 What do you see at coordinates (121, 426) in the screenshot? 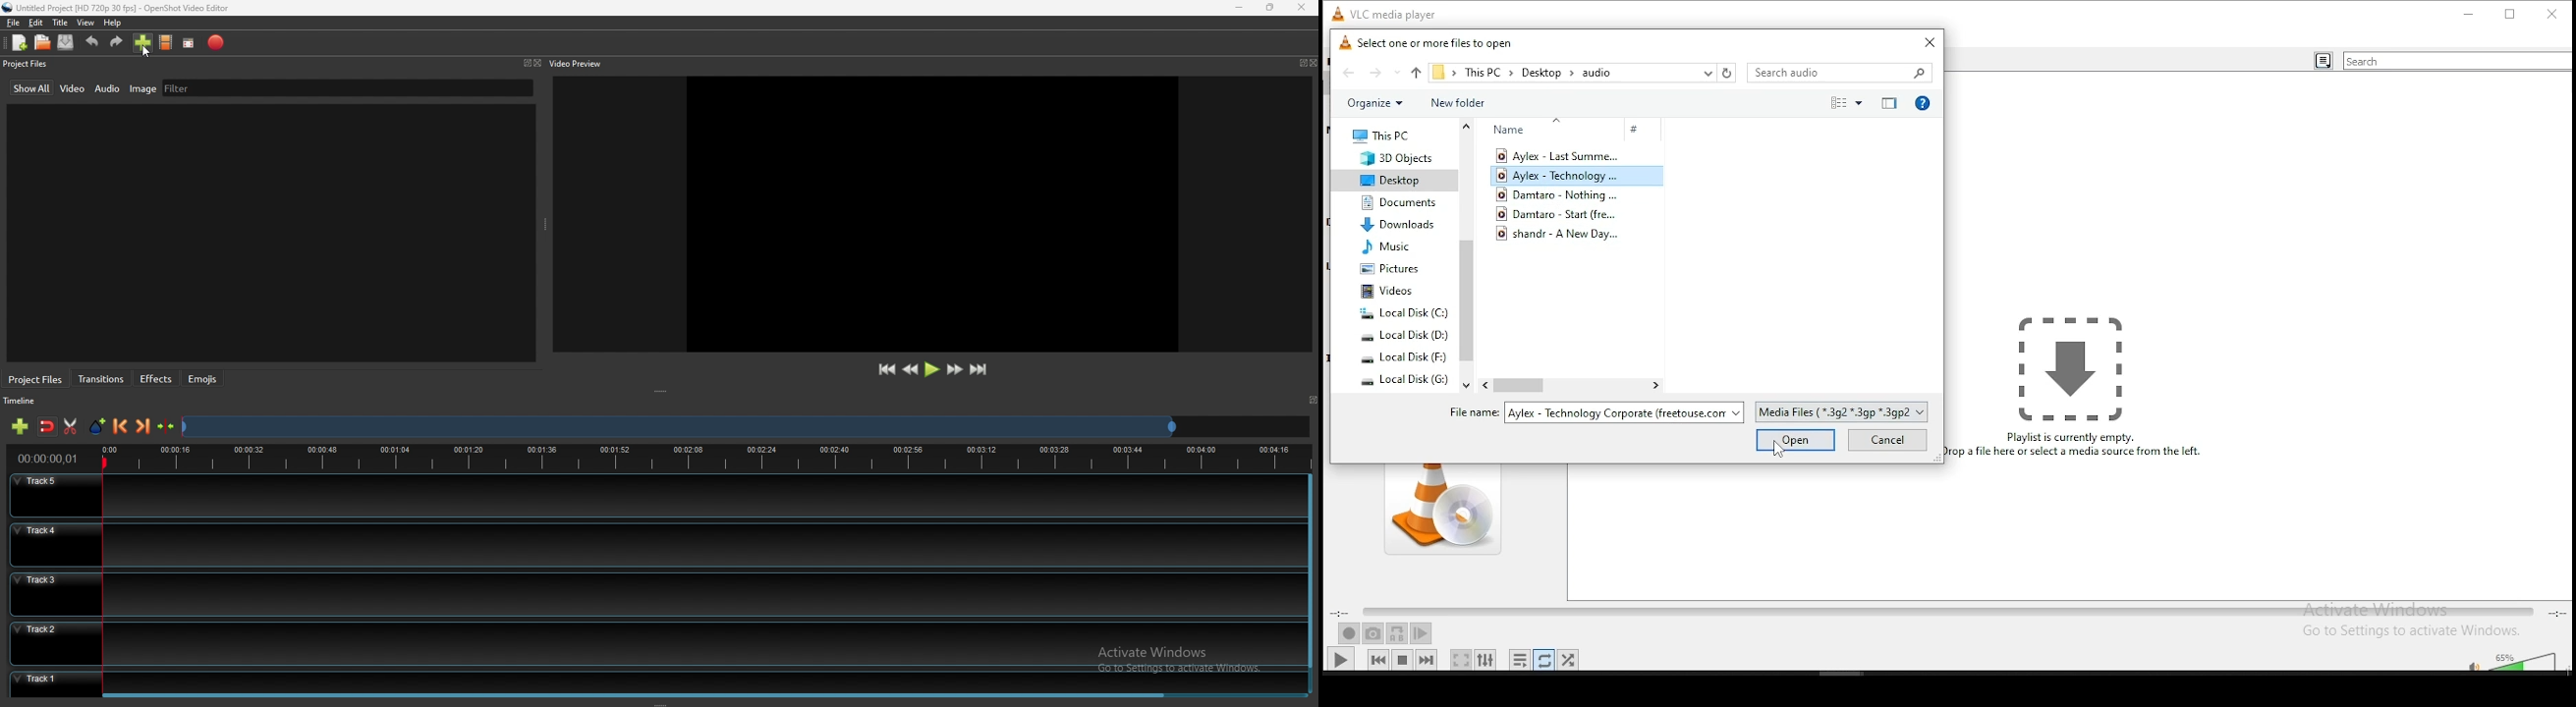
I see `previous marker` at bounding box center [121, 426].